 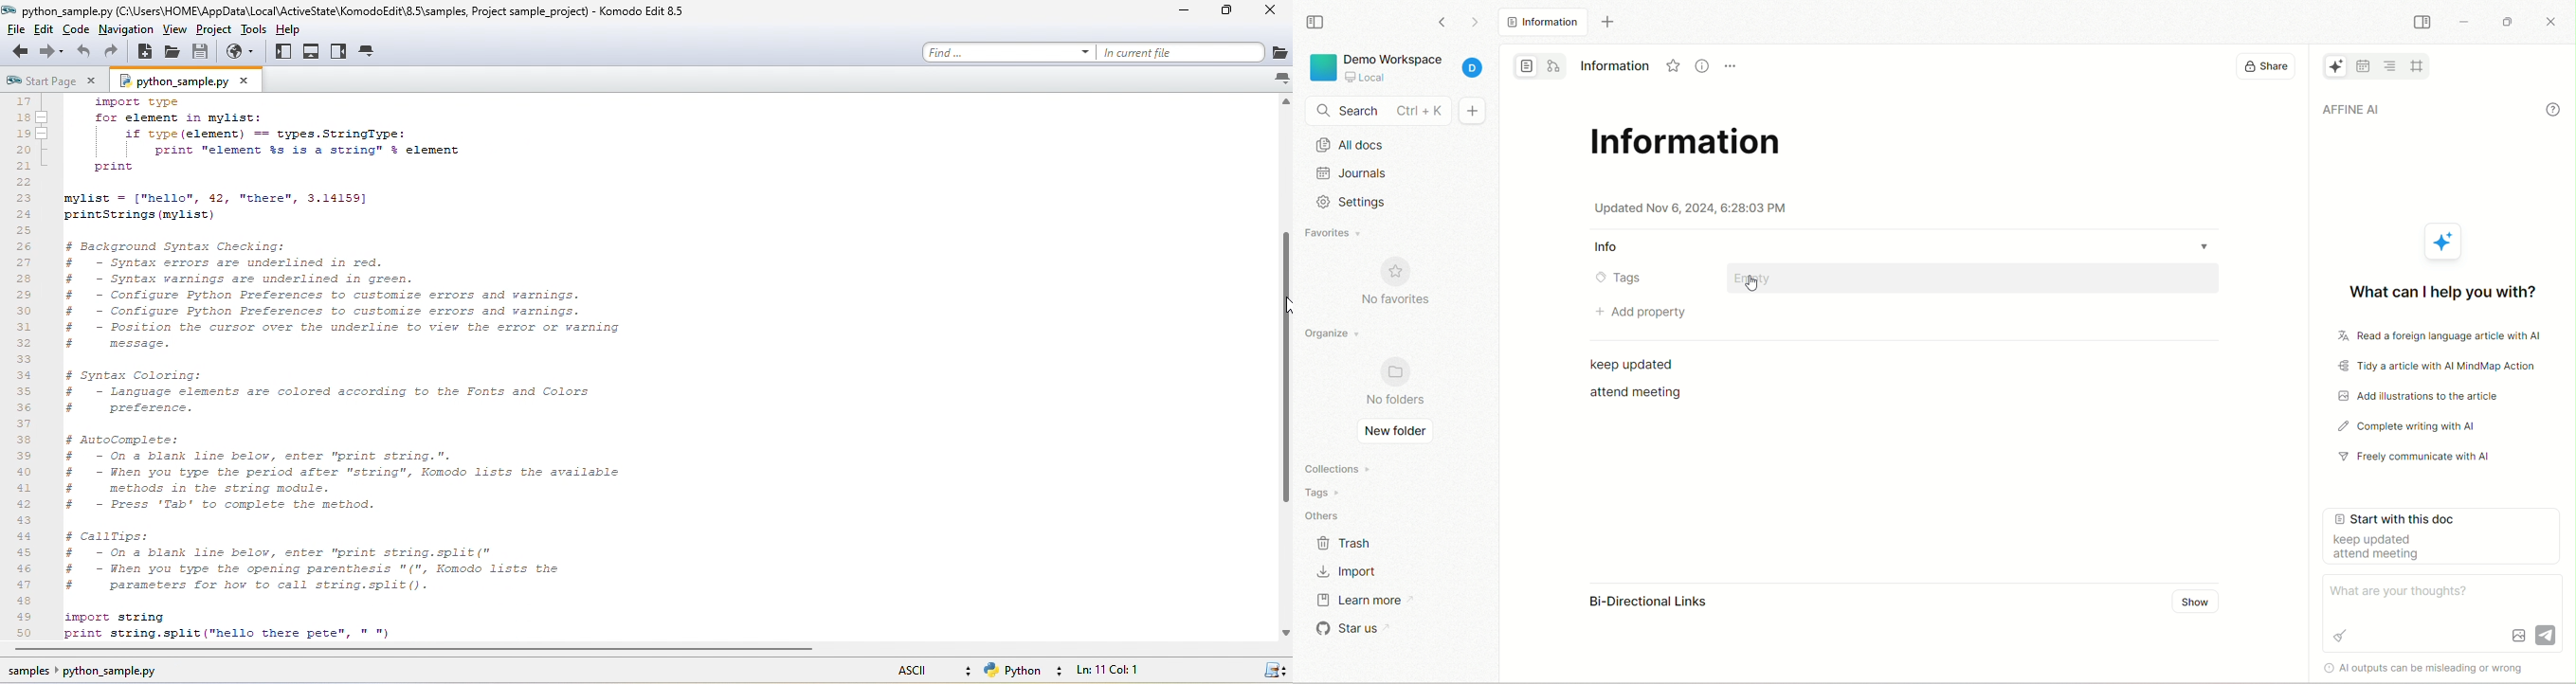 I want to click on AFFiNE icon, so click(x=2446, y=242).